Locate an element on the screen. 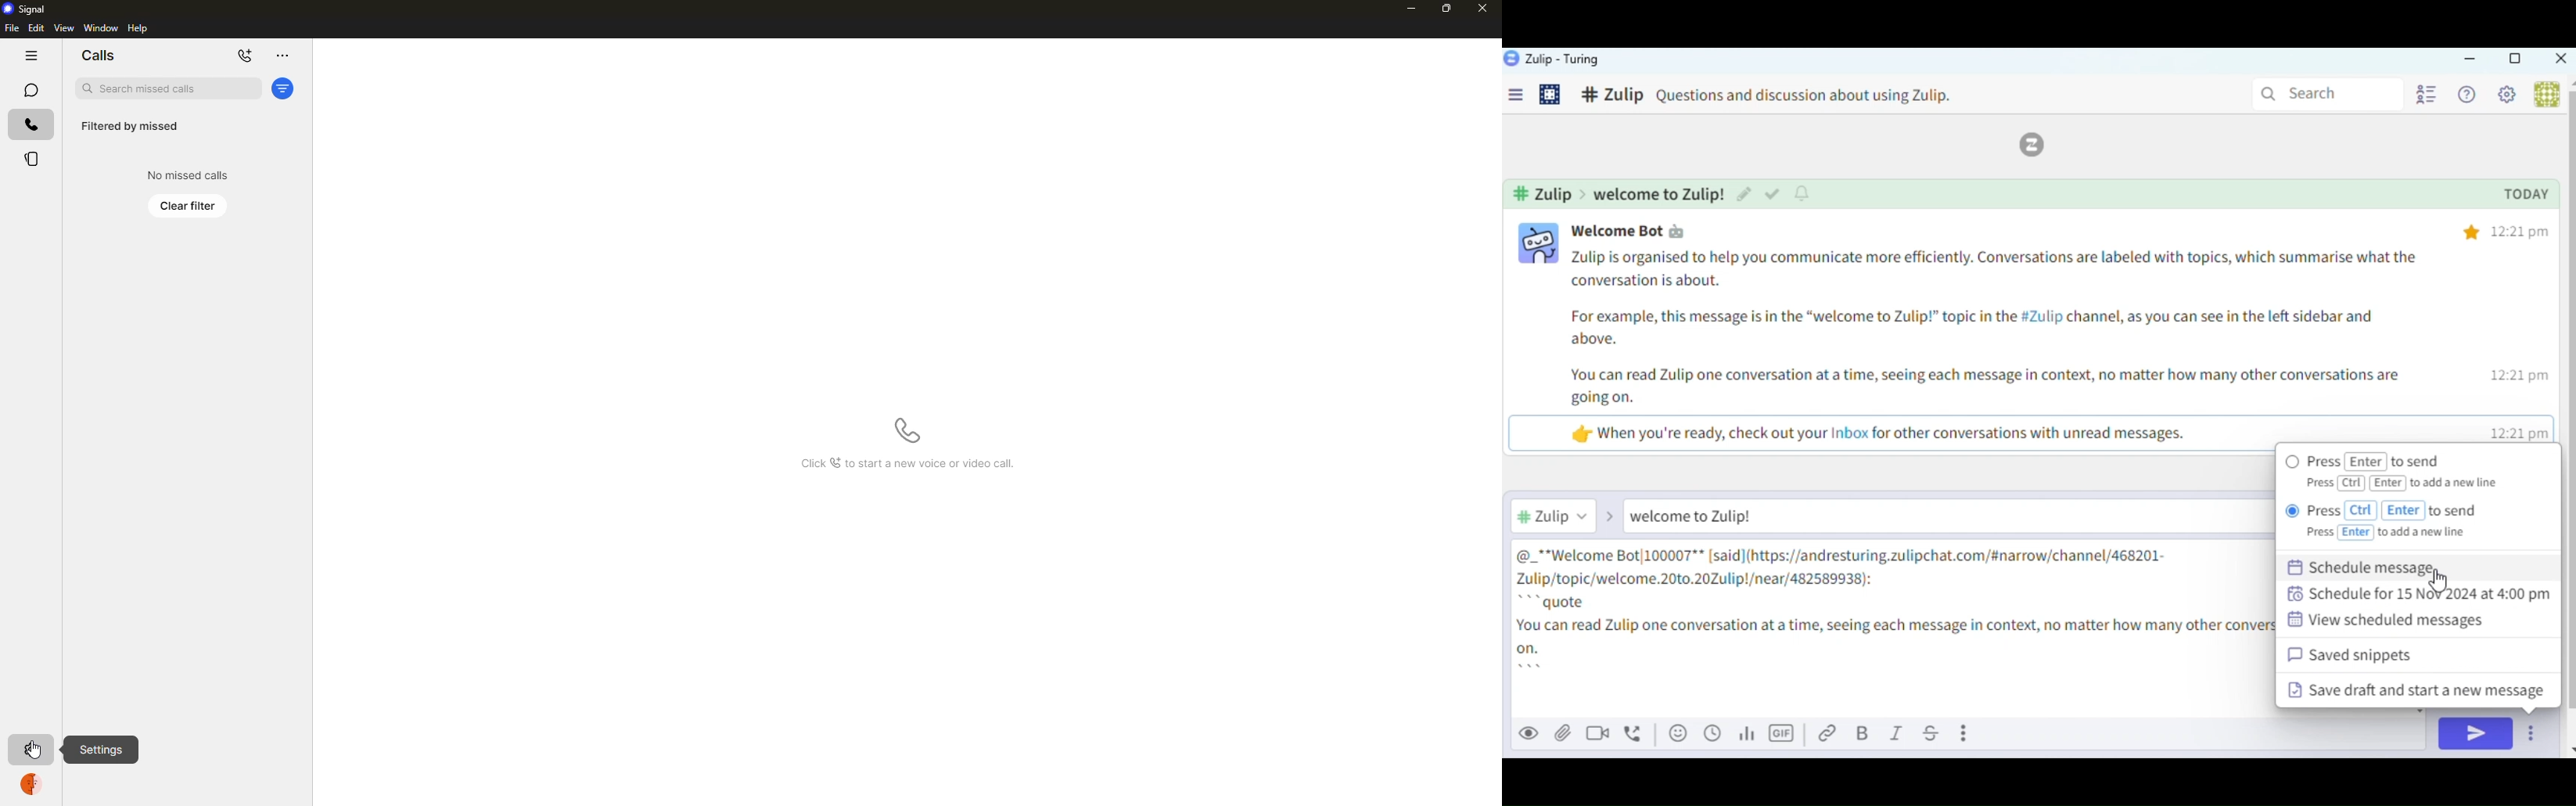 The height and width of the screenshot is (812, 2576). Down is located at coordinates (2570, 744).